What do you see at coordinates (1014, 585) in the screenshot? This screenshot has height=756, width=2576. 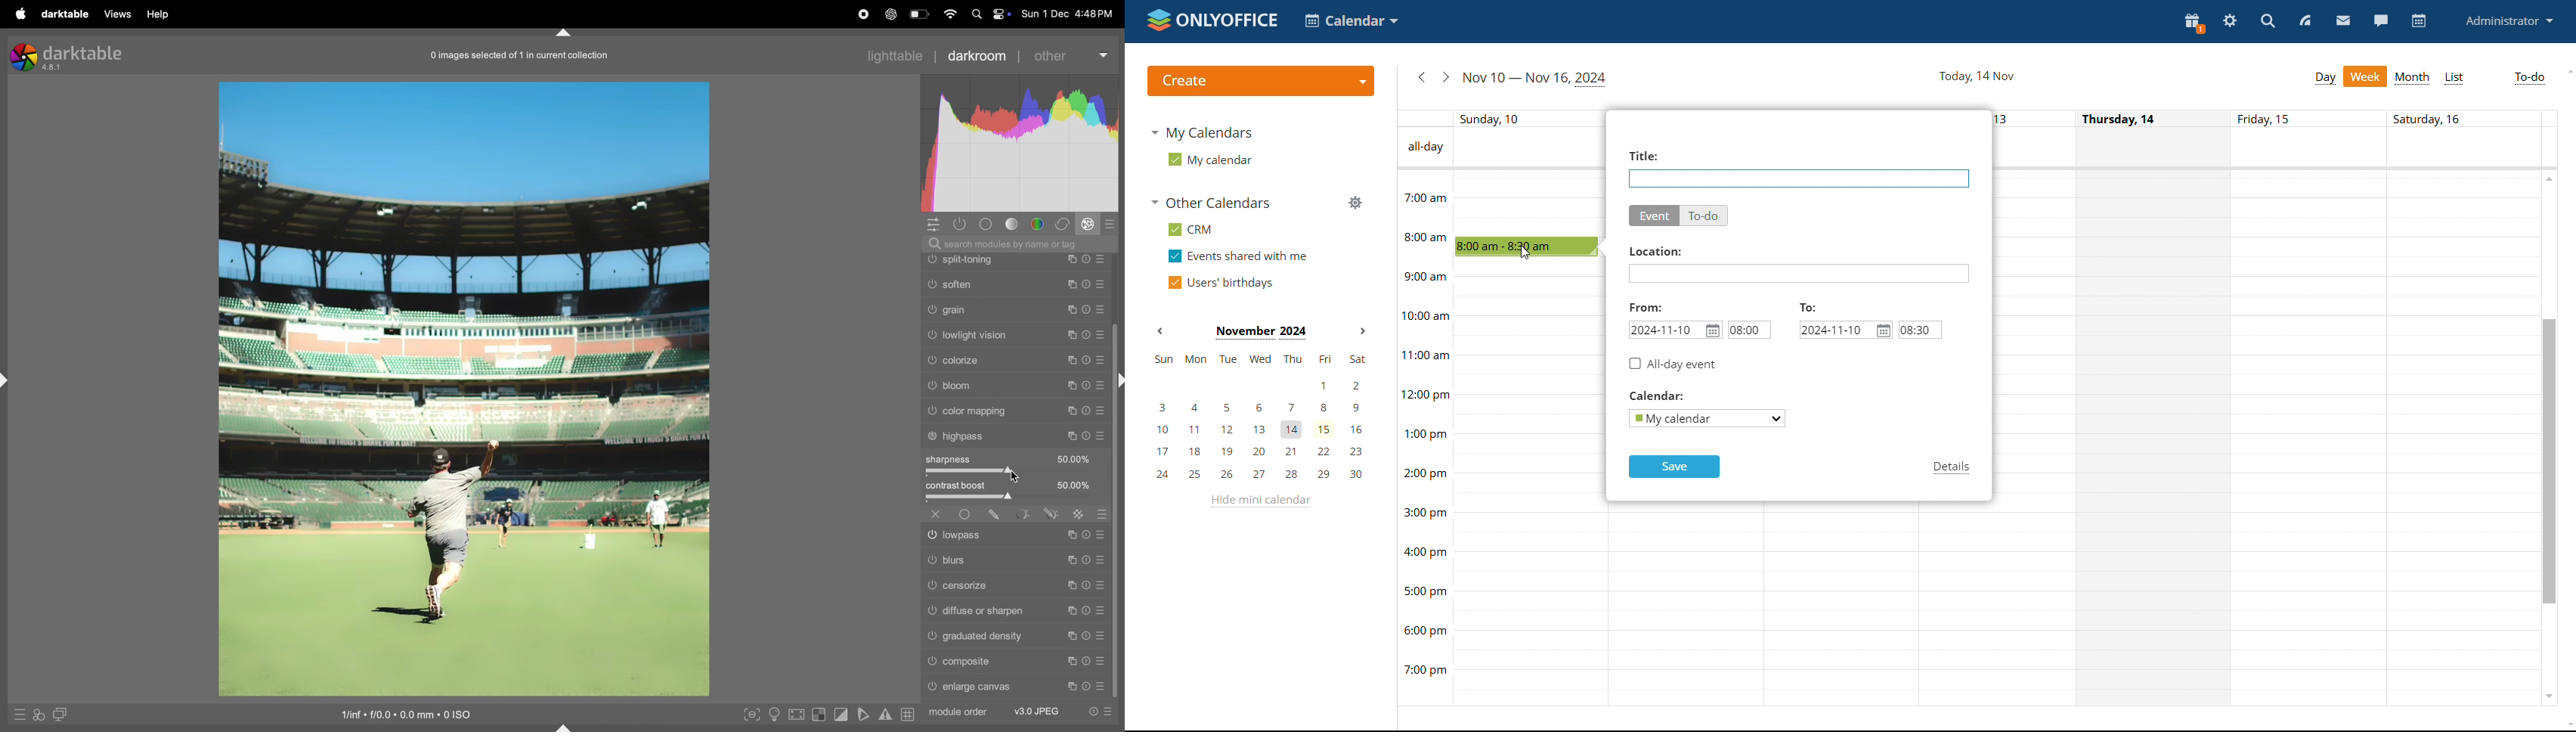 I see `cencorize` at bounding box center [1014, 585].